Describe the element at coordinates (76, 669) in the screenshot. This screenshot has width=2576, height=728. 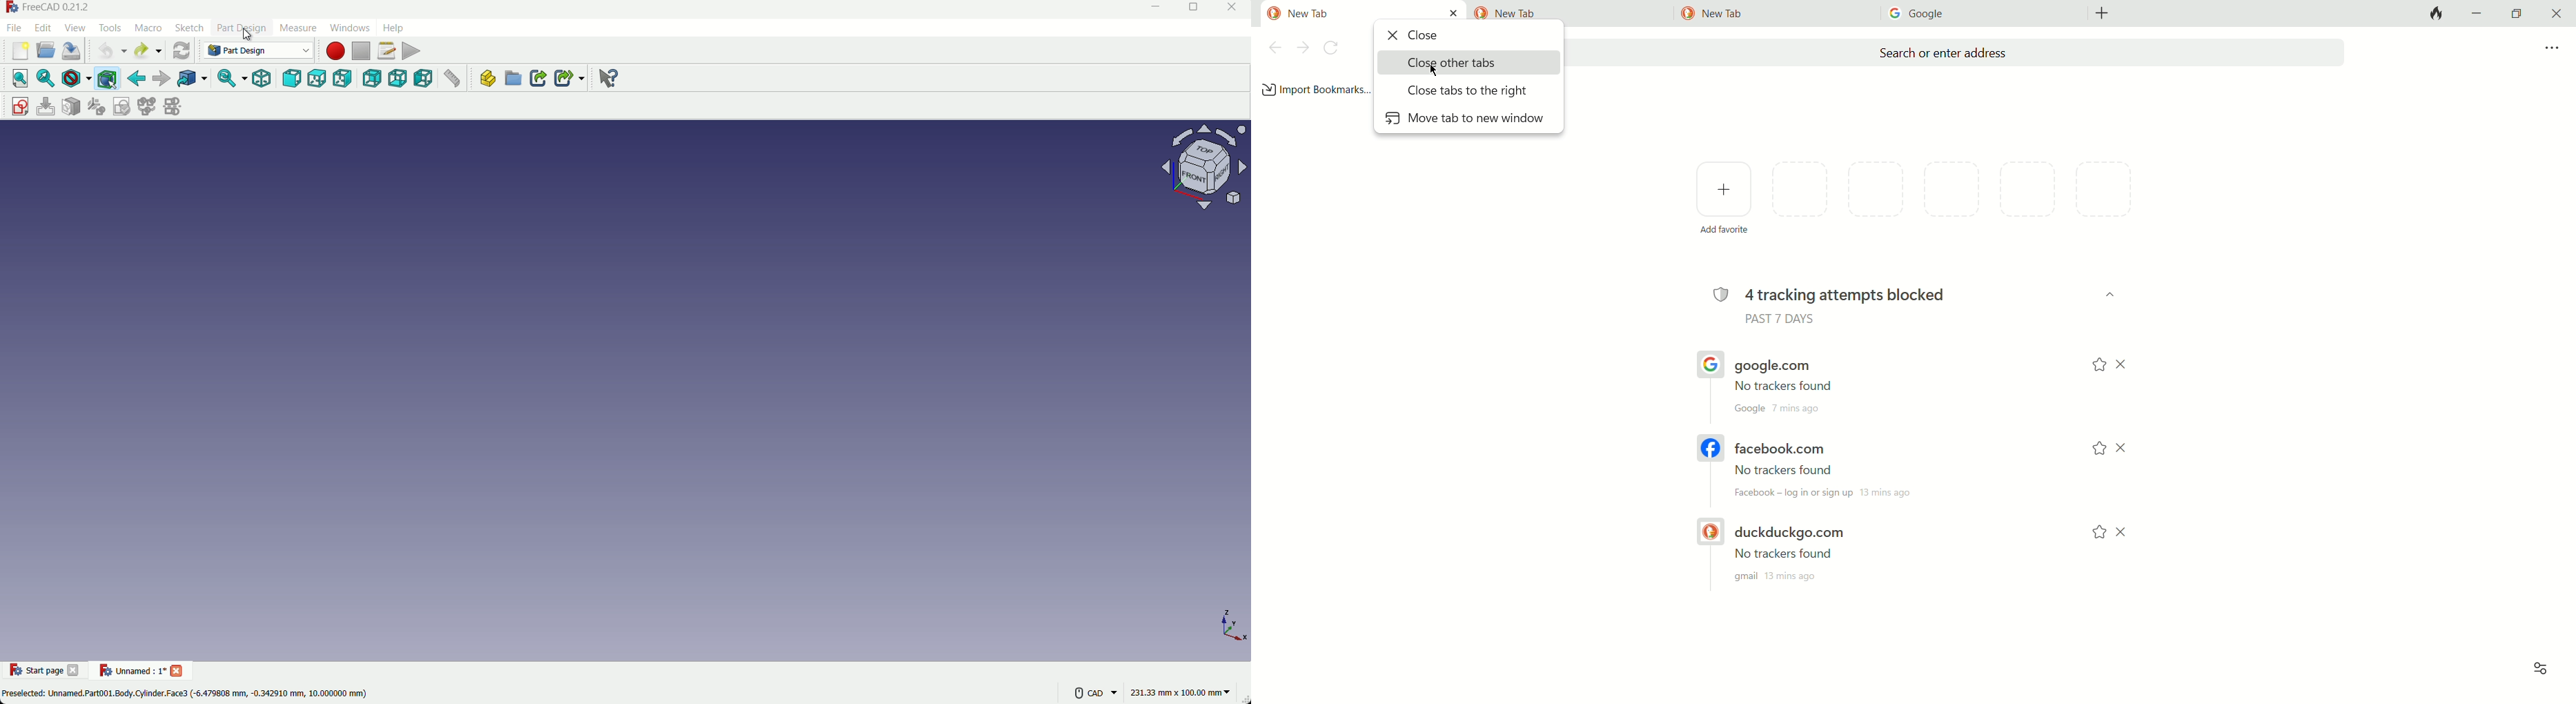
I see `close` at that location.